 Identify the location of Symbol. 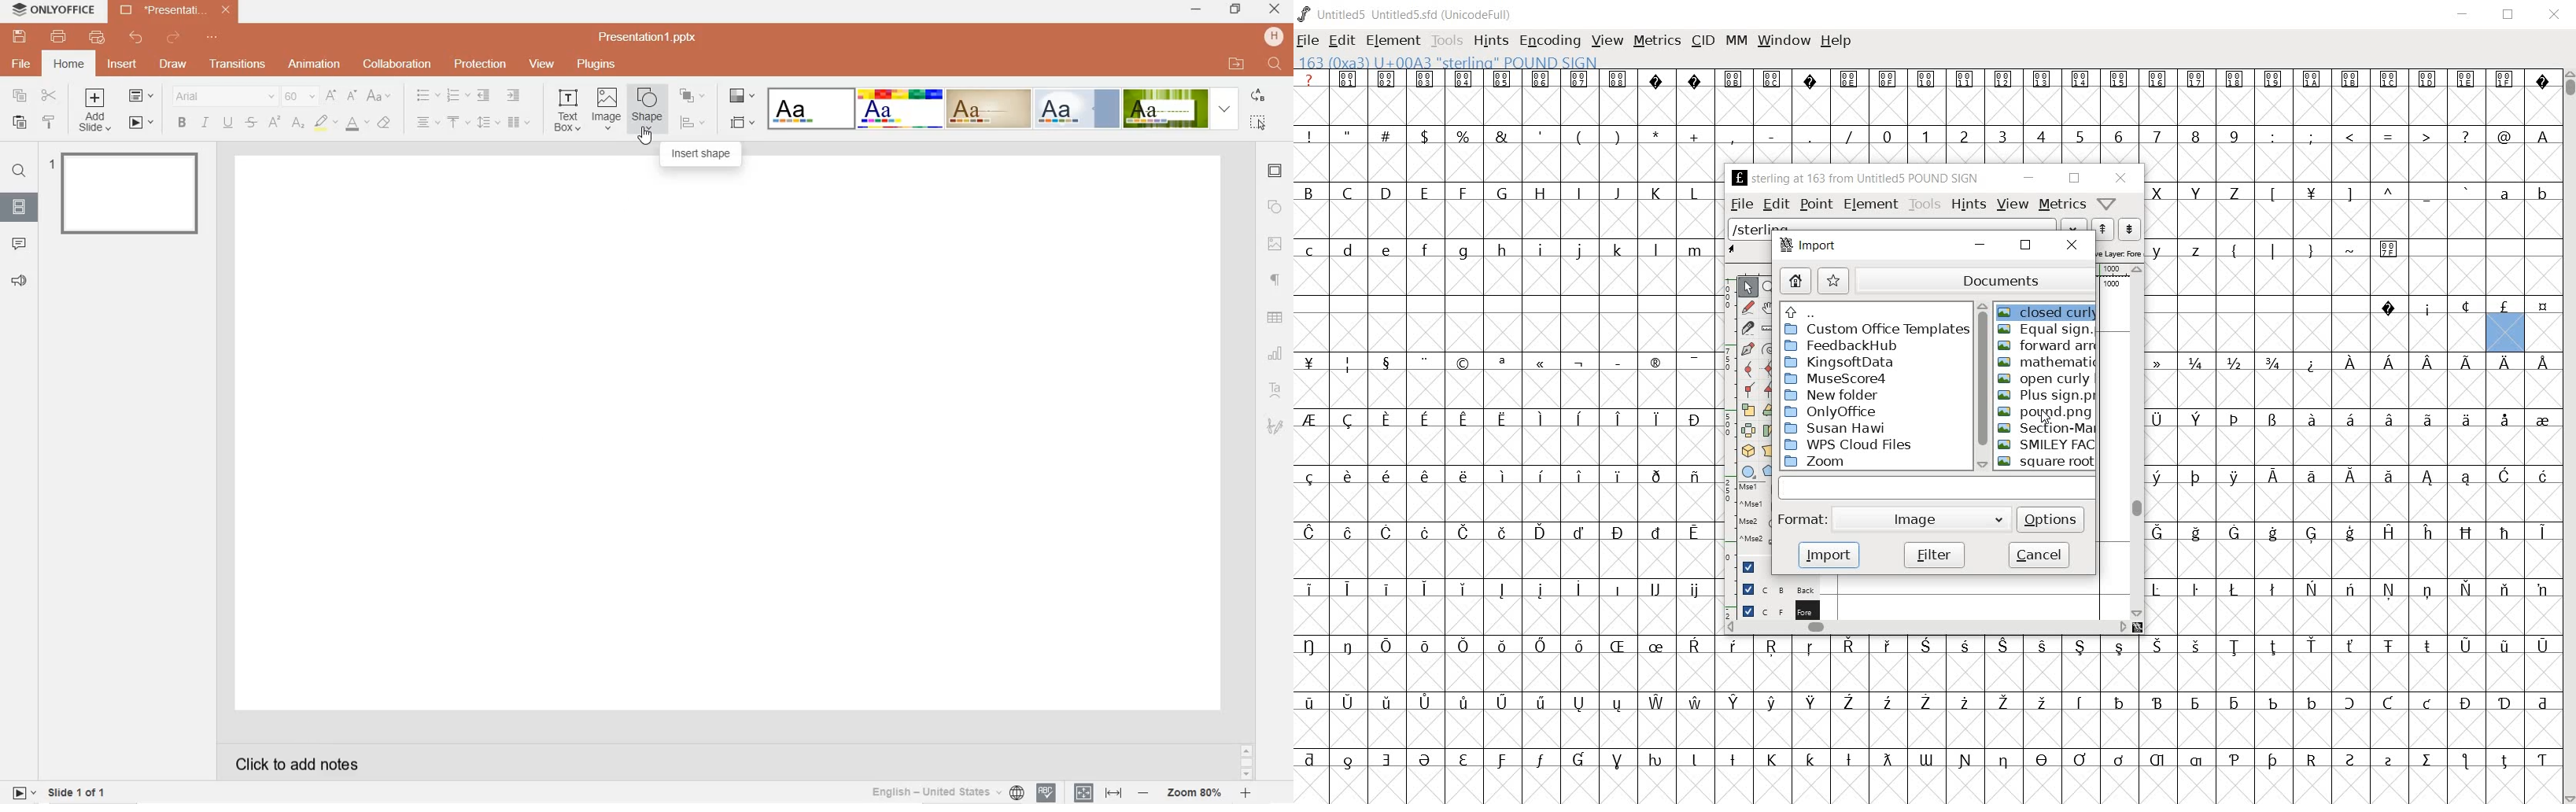
(1808, 79).